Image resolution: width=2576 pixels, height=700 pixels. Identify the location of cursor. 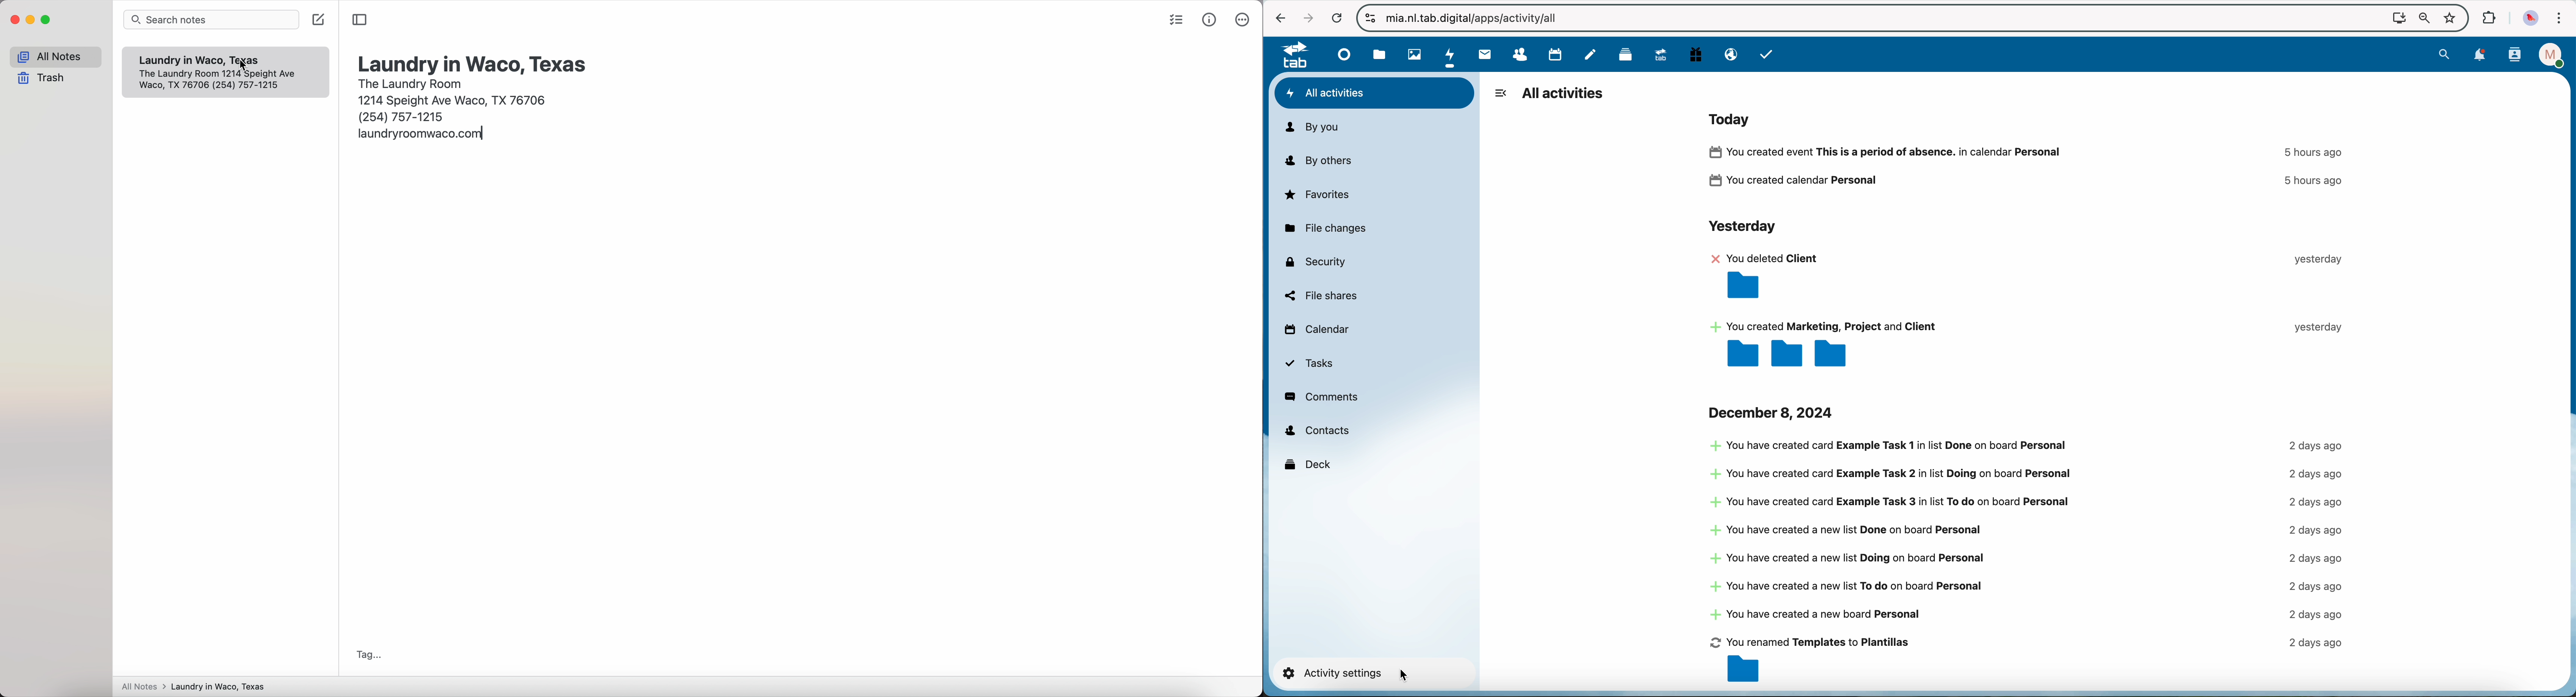
(242, 66).